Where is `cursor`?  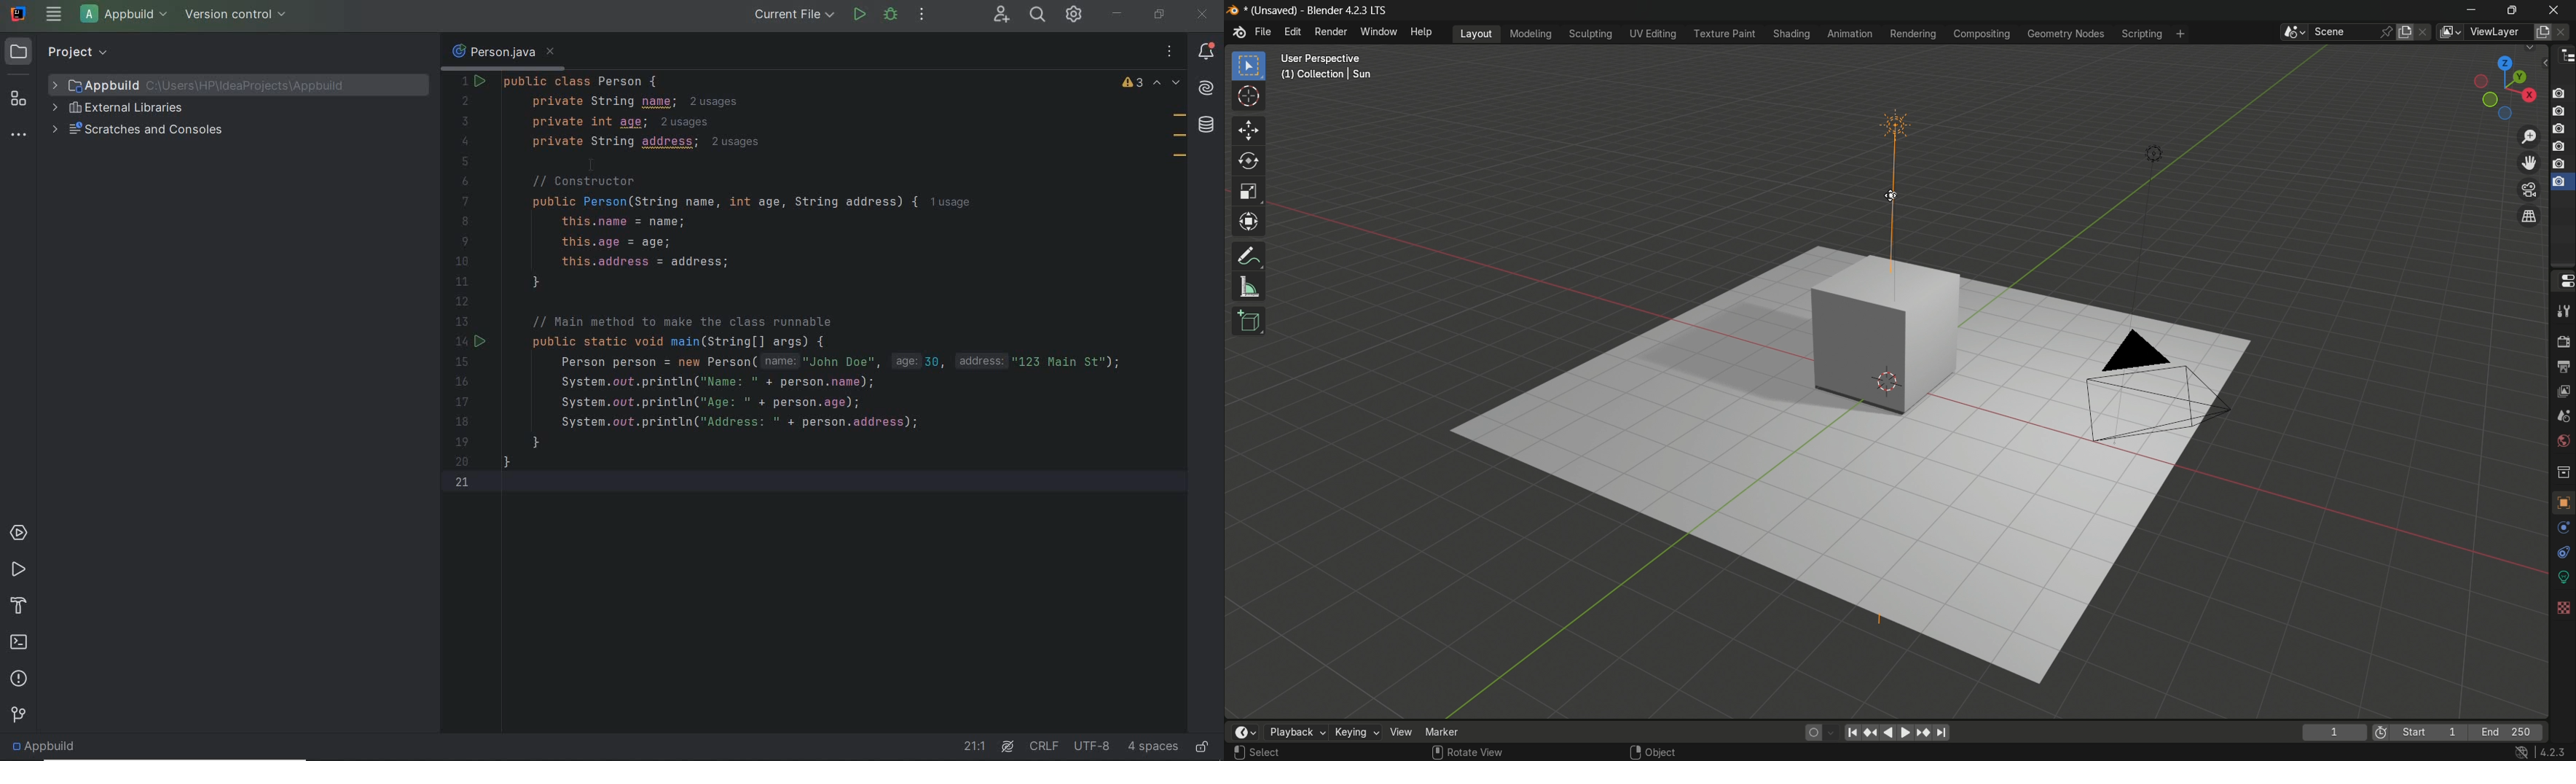
cursor is located at coordinates (597, 161).